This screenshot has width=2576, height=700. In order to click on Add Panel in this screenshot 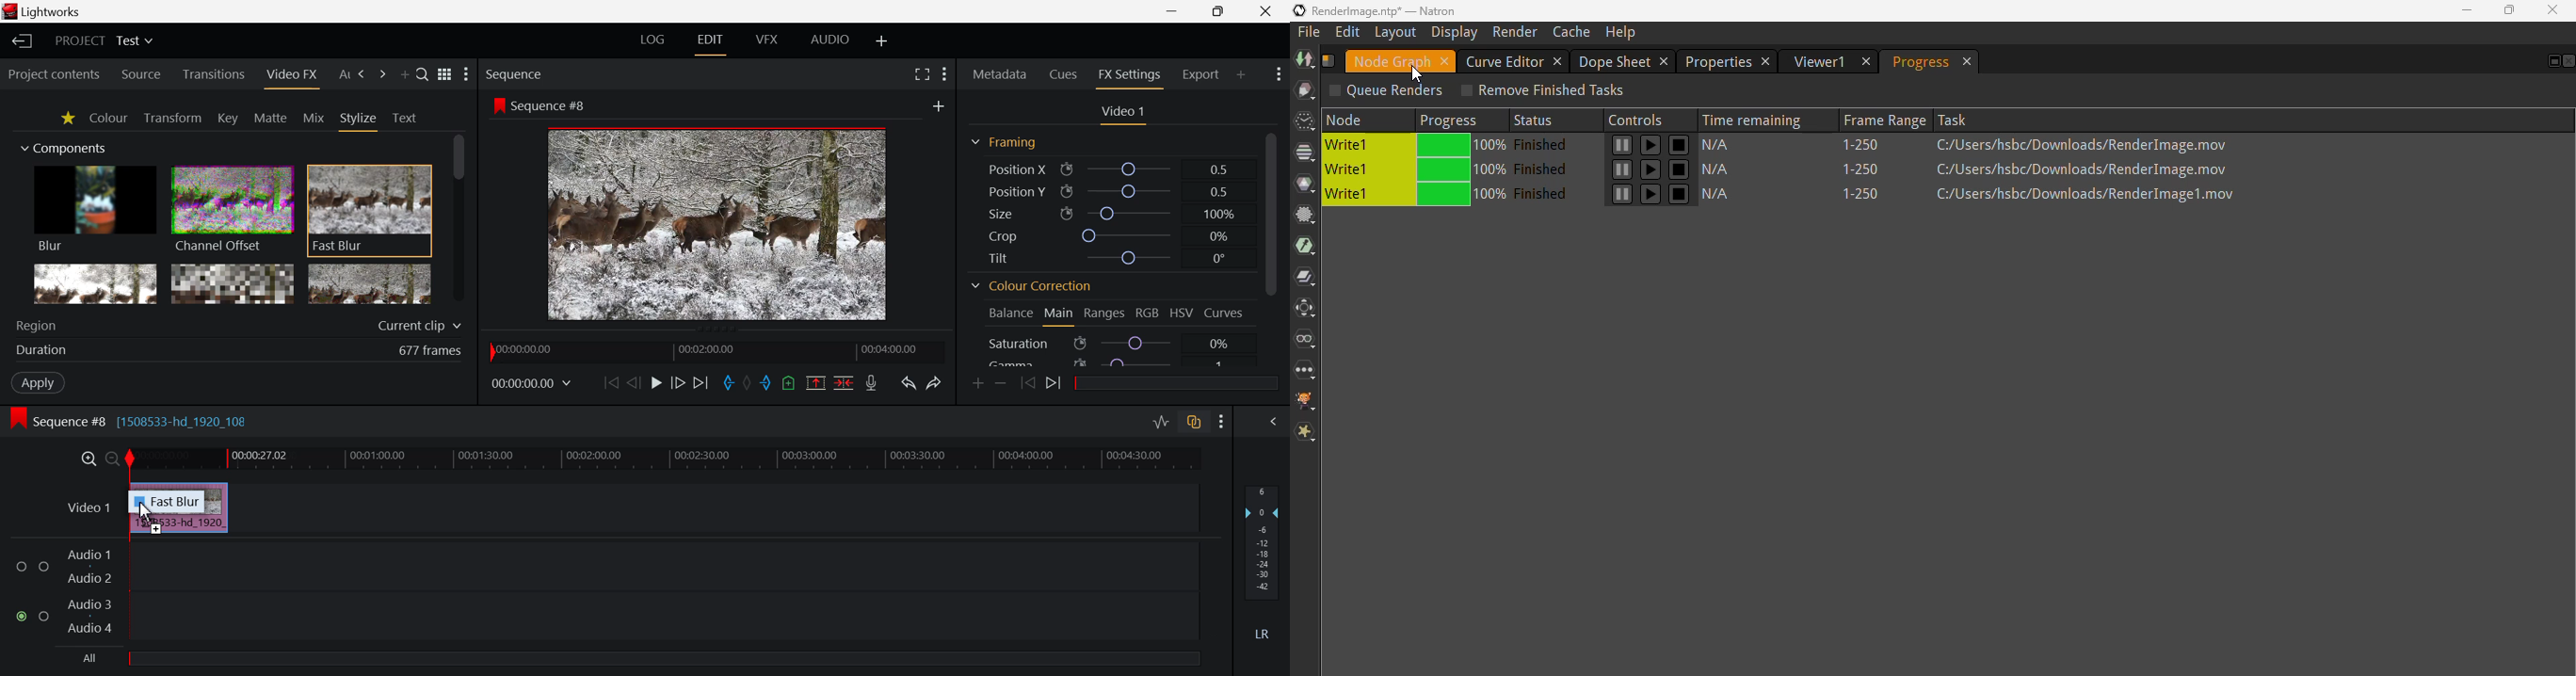, I will do `click(380, 75)`.